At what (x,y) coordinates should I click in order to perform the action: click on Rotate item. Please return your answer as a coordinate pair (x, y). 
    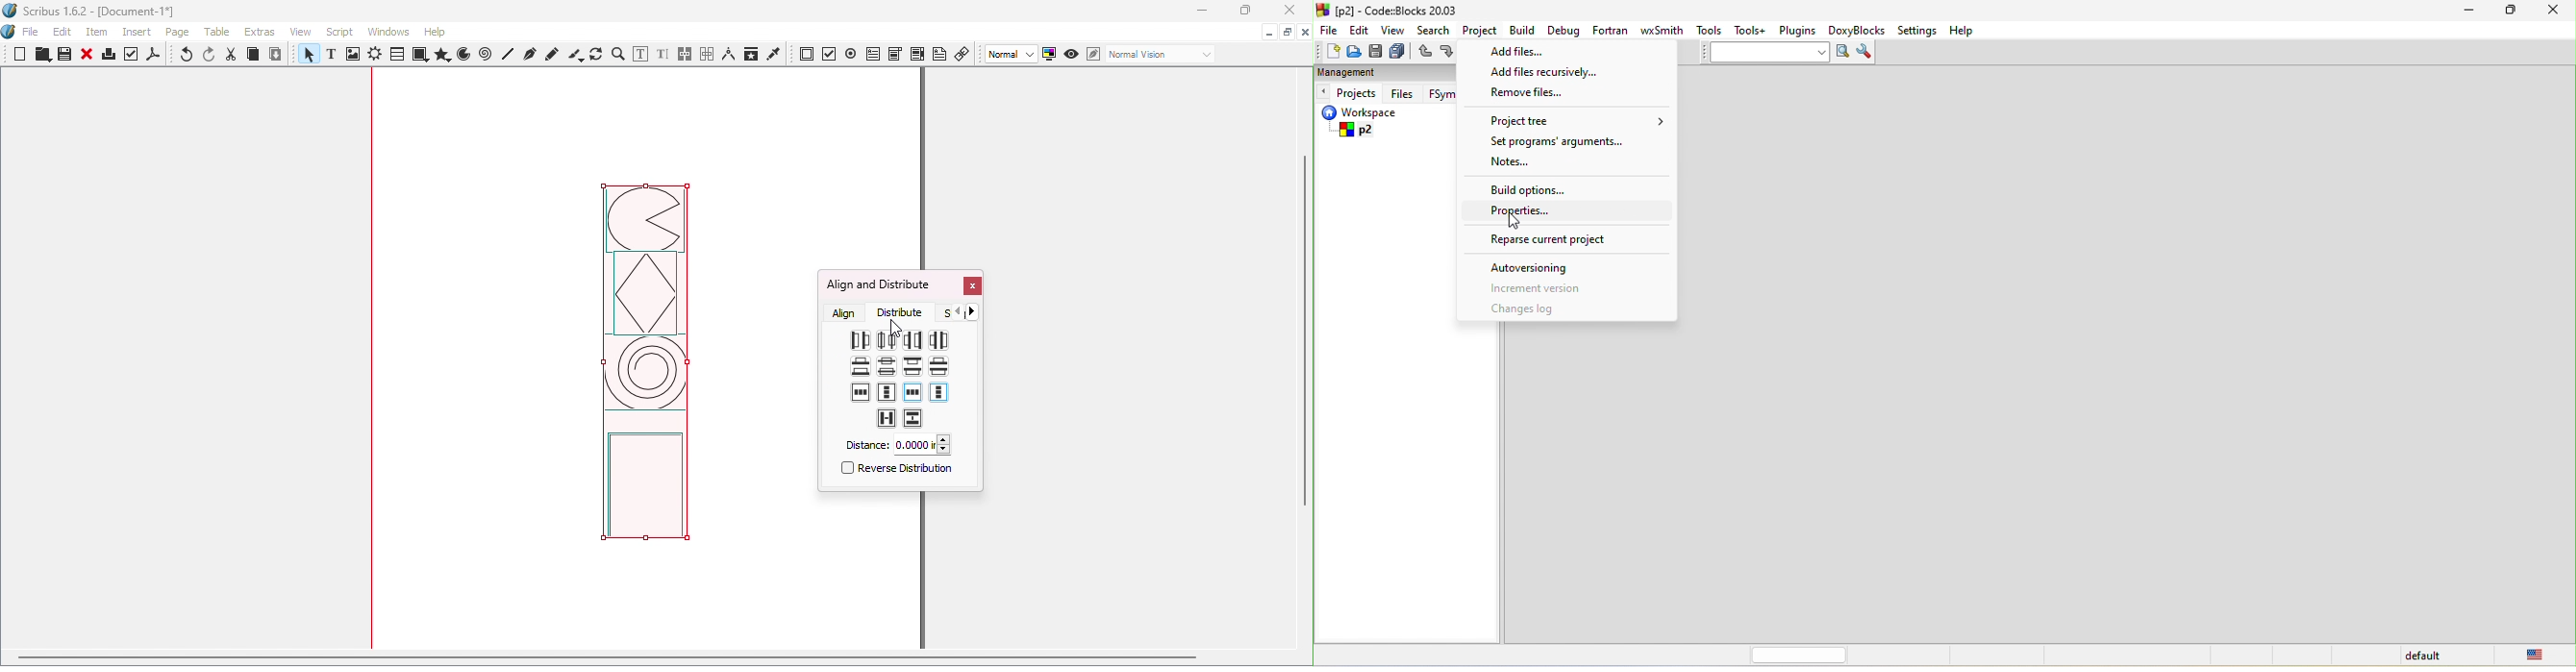
    Looking at the image, I should click on (596, 54).